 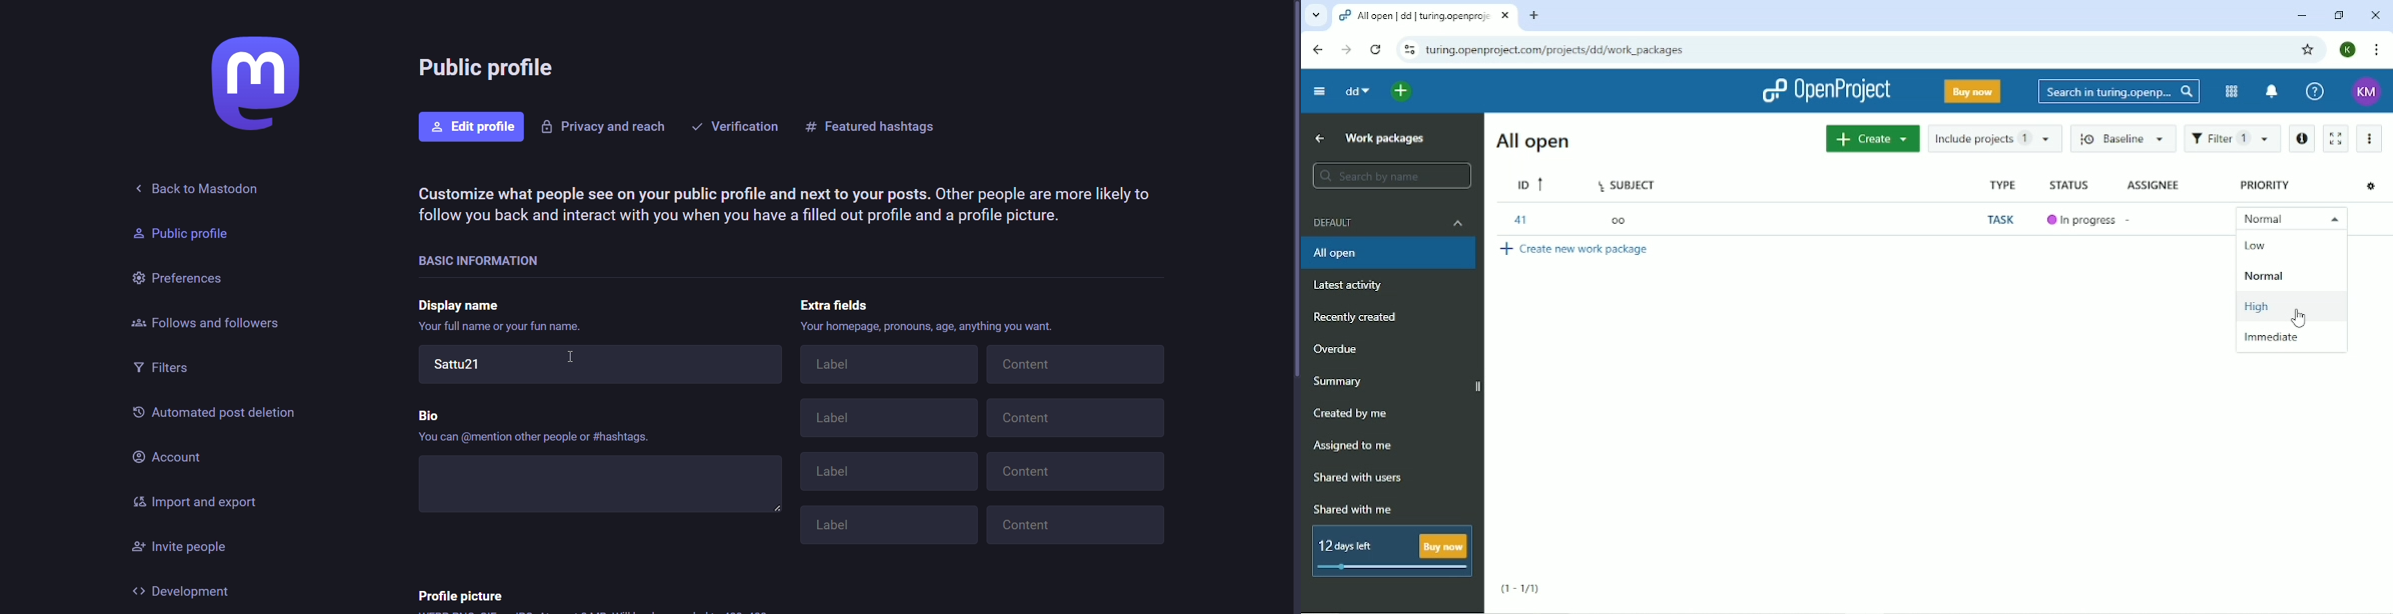 What do you see at coordinates (1995, 139) in the screenshot?
I see `Include projects 1` at bounding box center [1995, 139].